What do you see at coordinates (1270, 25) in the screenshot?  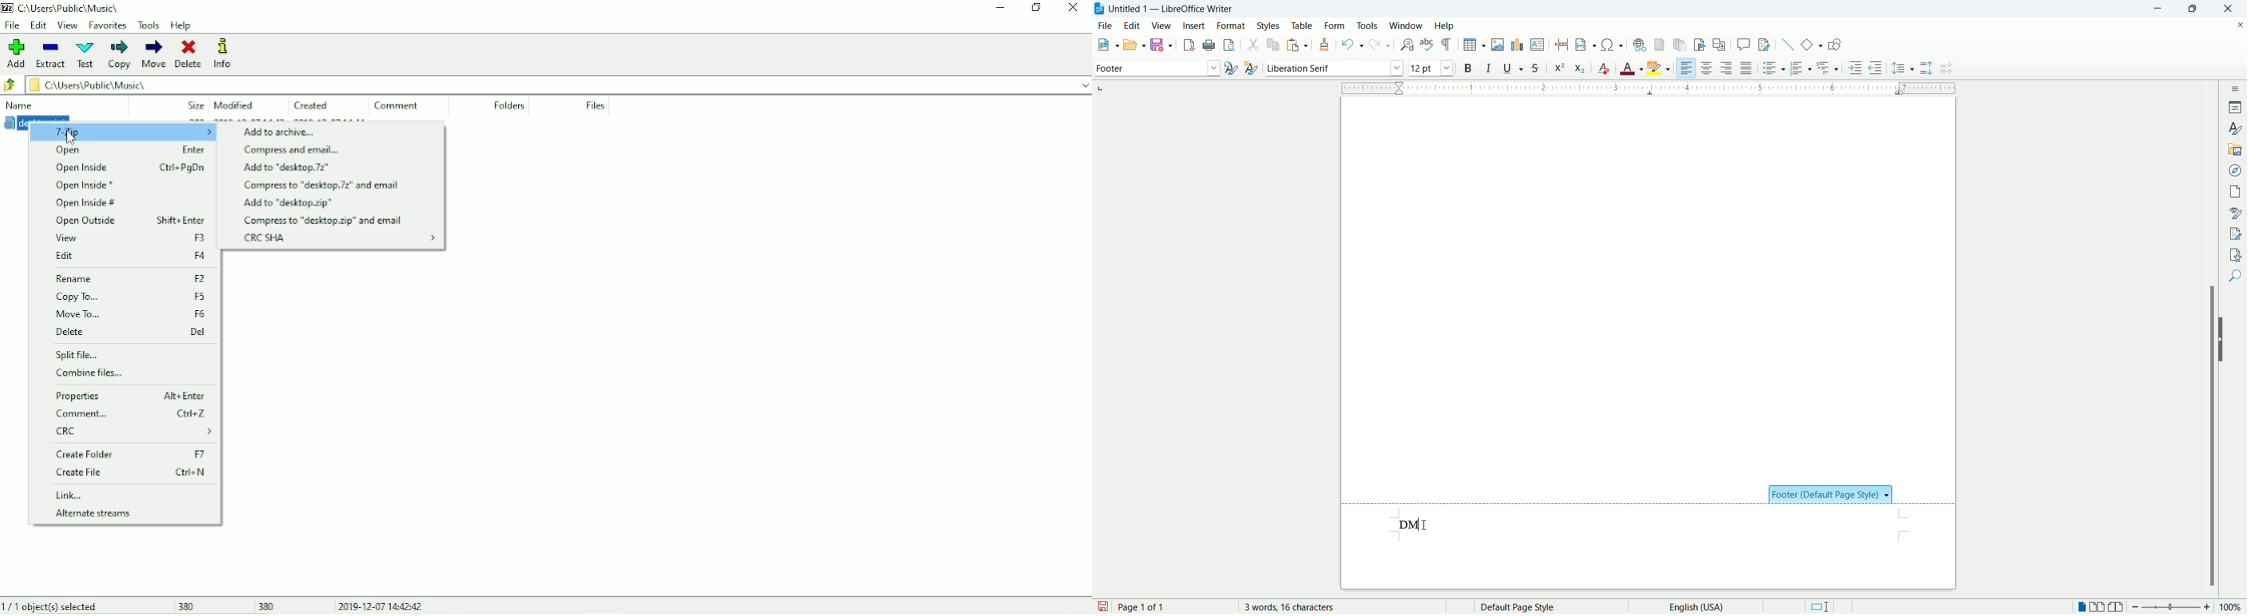 I see `styles` at bounding box center [1270, 25].